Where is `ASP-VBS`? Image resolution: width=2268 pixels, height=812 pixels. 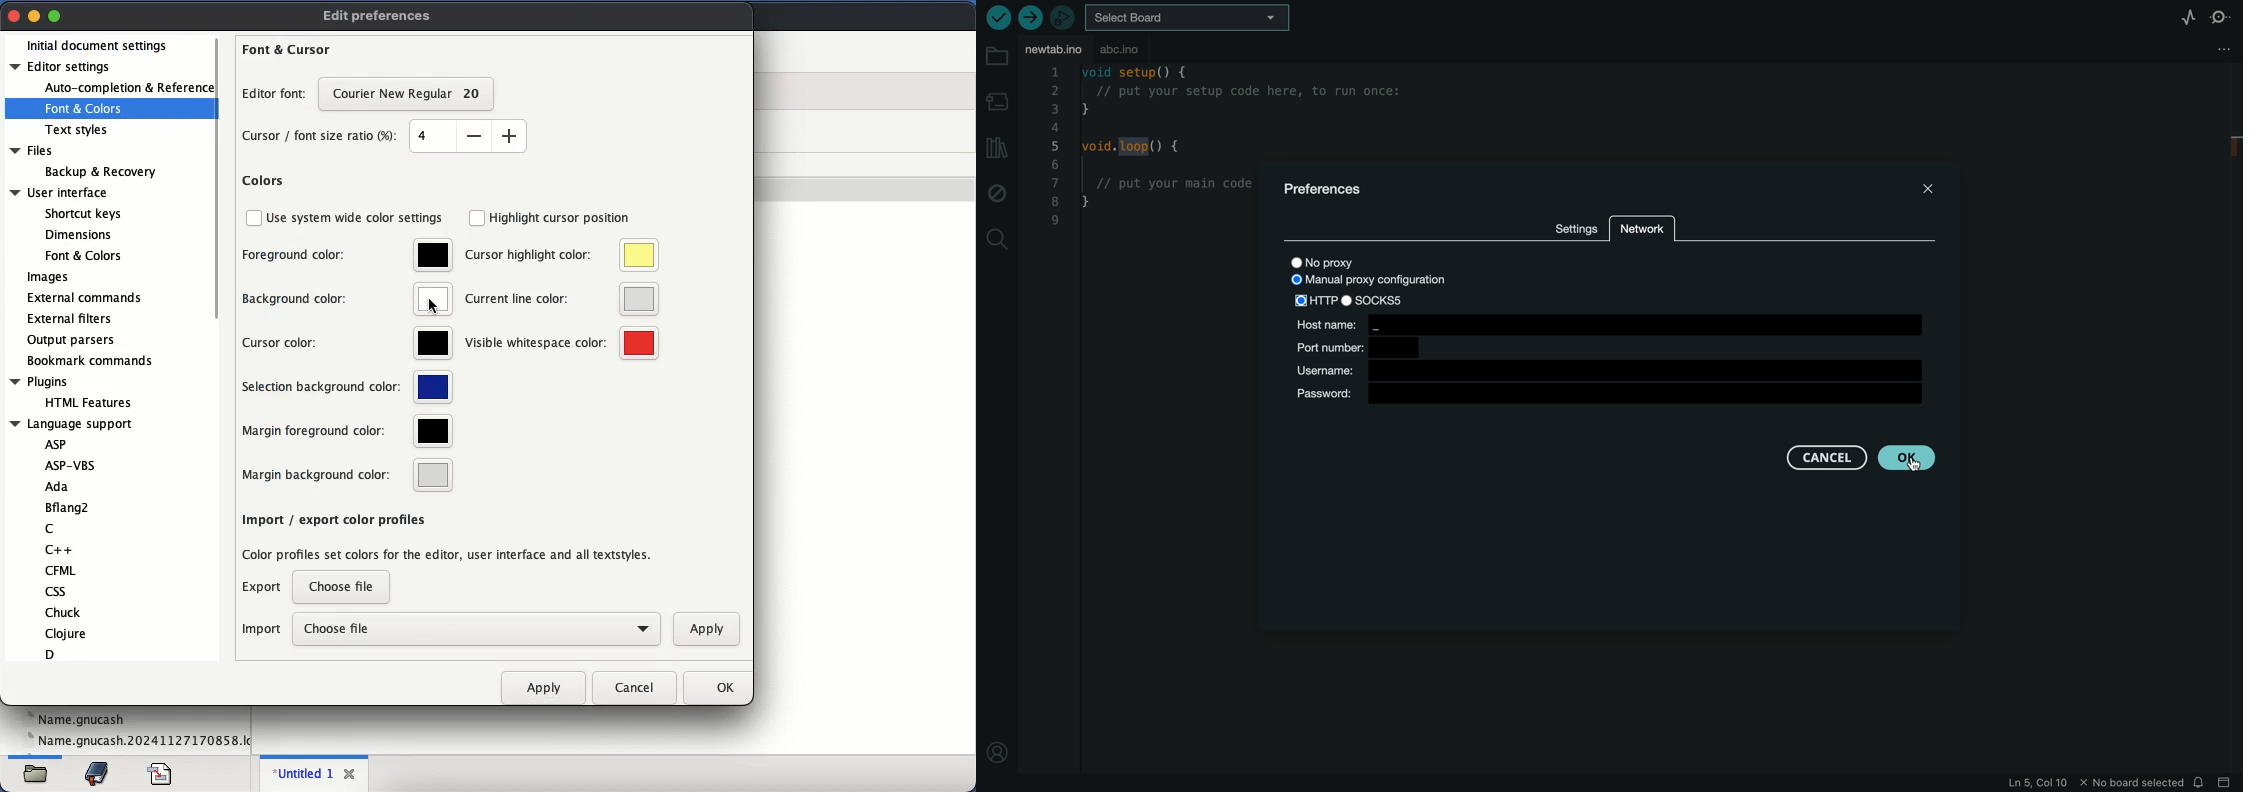
ASP-VBS is located at coordinates (72, 464).